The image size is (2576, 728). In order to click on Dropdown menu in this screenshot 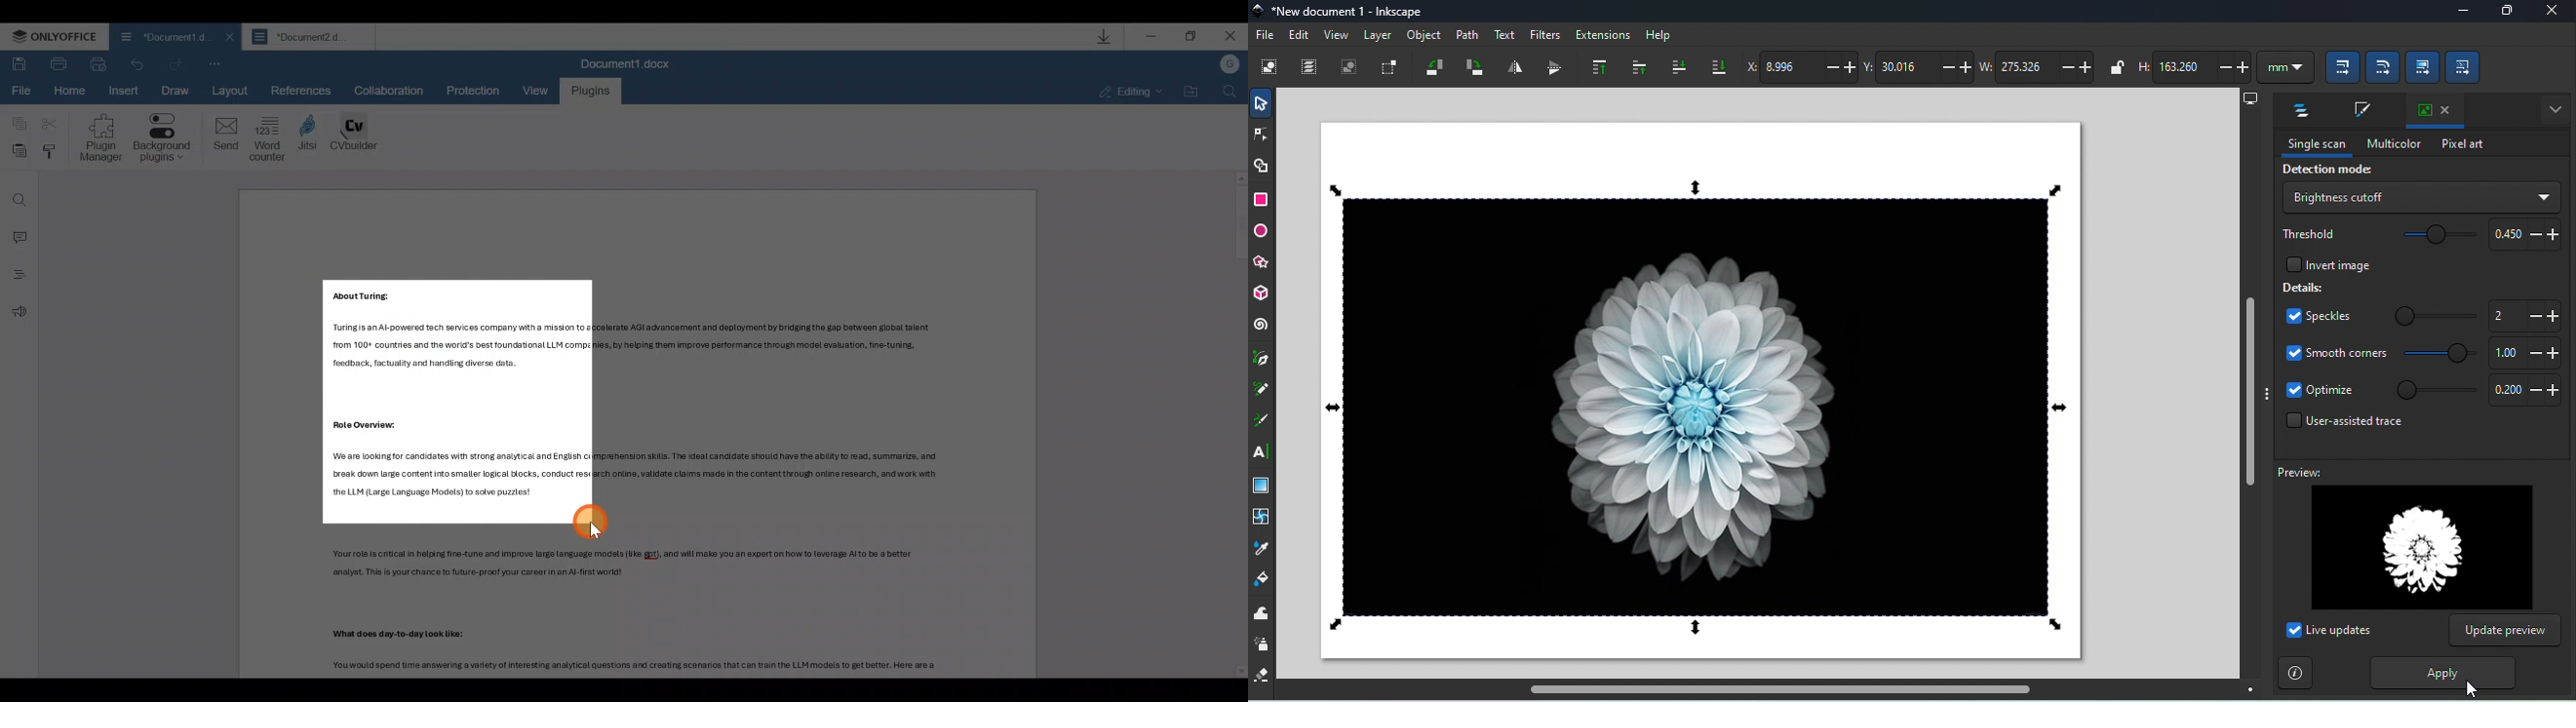, I will do `click(2420, 196)`.